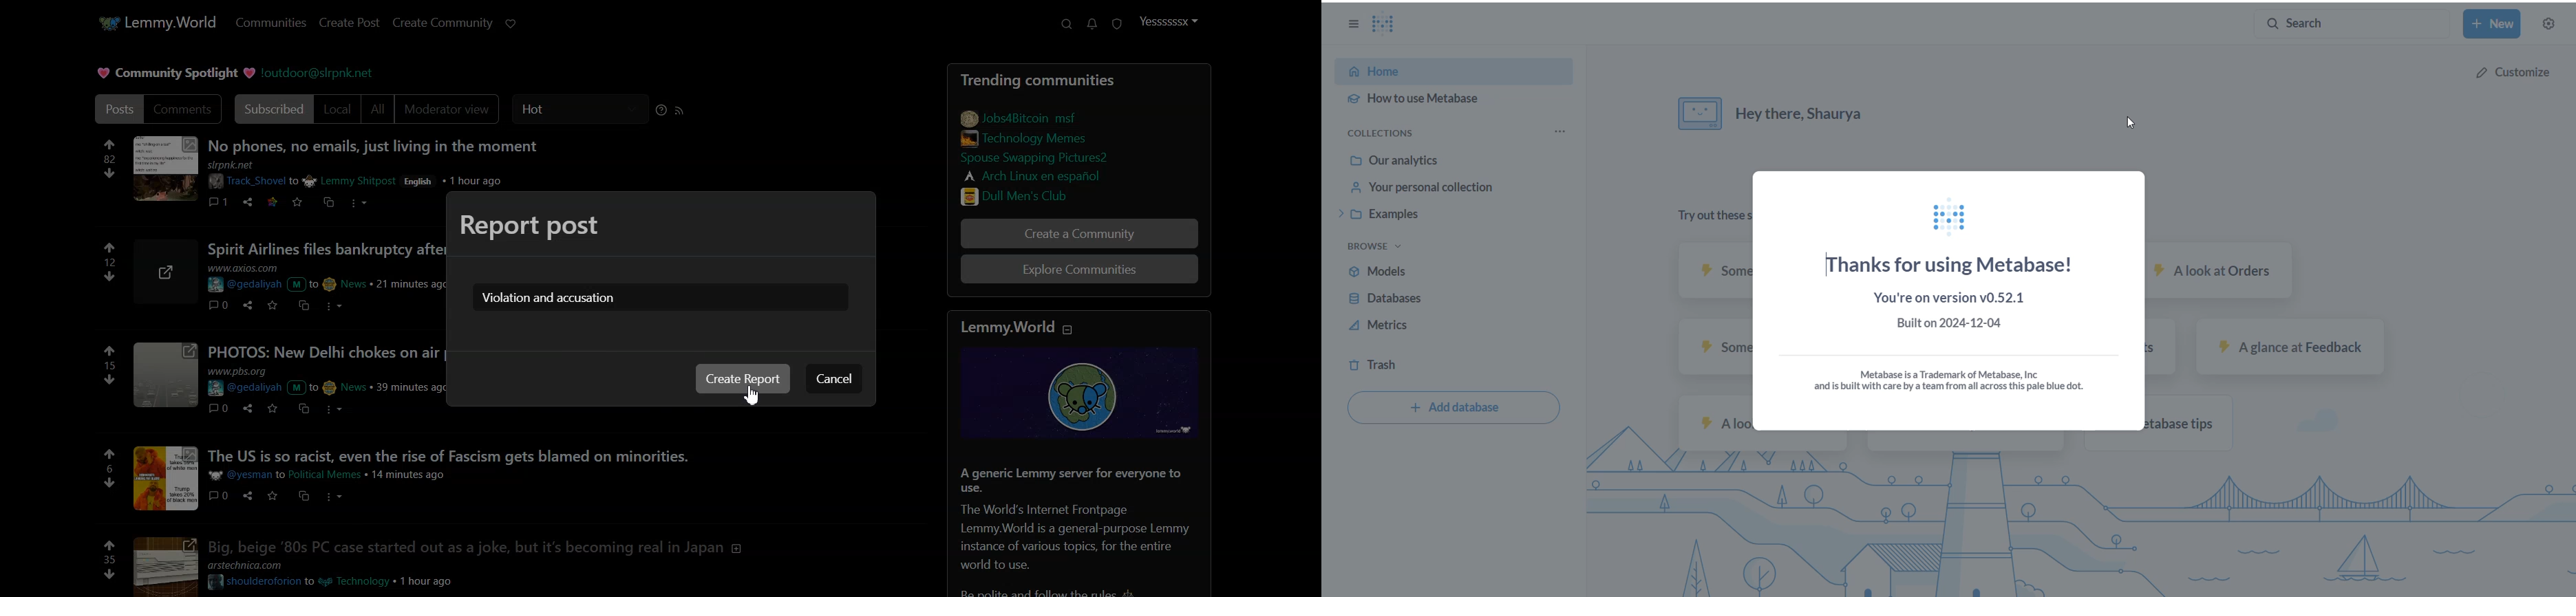 Image resolution: width=2576 pixels, height=616 pixels. I want to click on image, so click(1085, 394).